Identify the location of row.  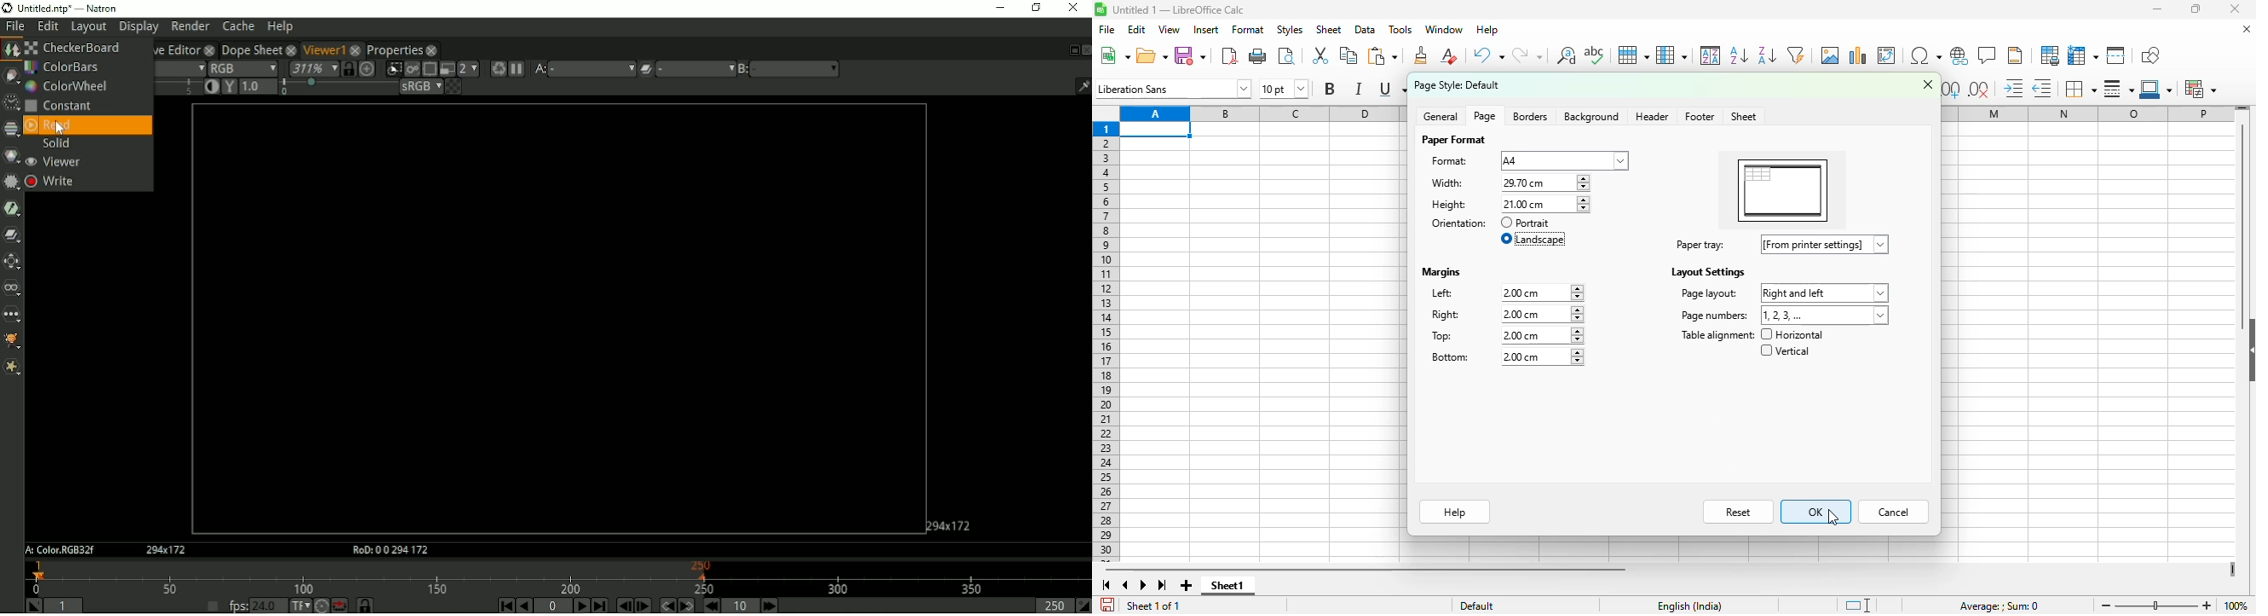
(1634, 55).